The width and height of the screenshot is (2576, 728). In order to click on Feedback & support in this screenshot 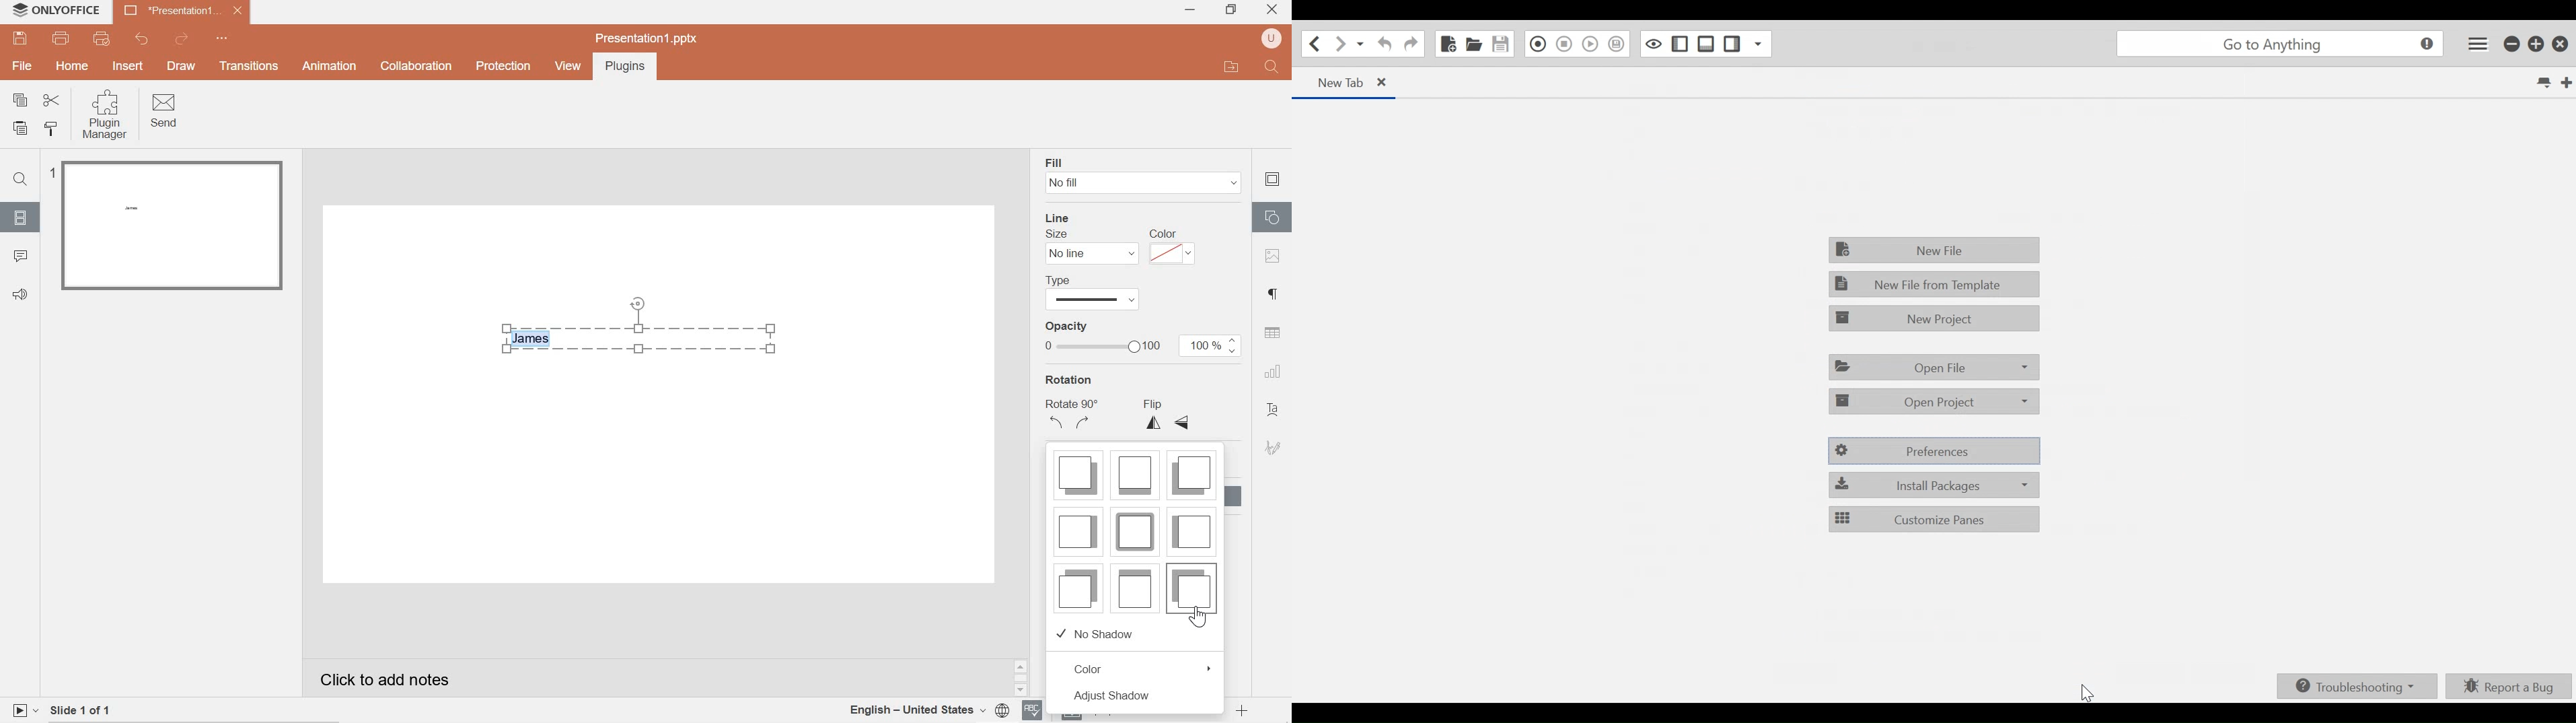, I will do `click(20, 294)`.